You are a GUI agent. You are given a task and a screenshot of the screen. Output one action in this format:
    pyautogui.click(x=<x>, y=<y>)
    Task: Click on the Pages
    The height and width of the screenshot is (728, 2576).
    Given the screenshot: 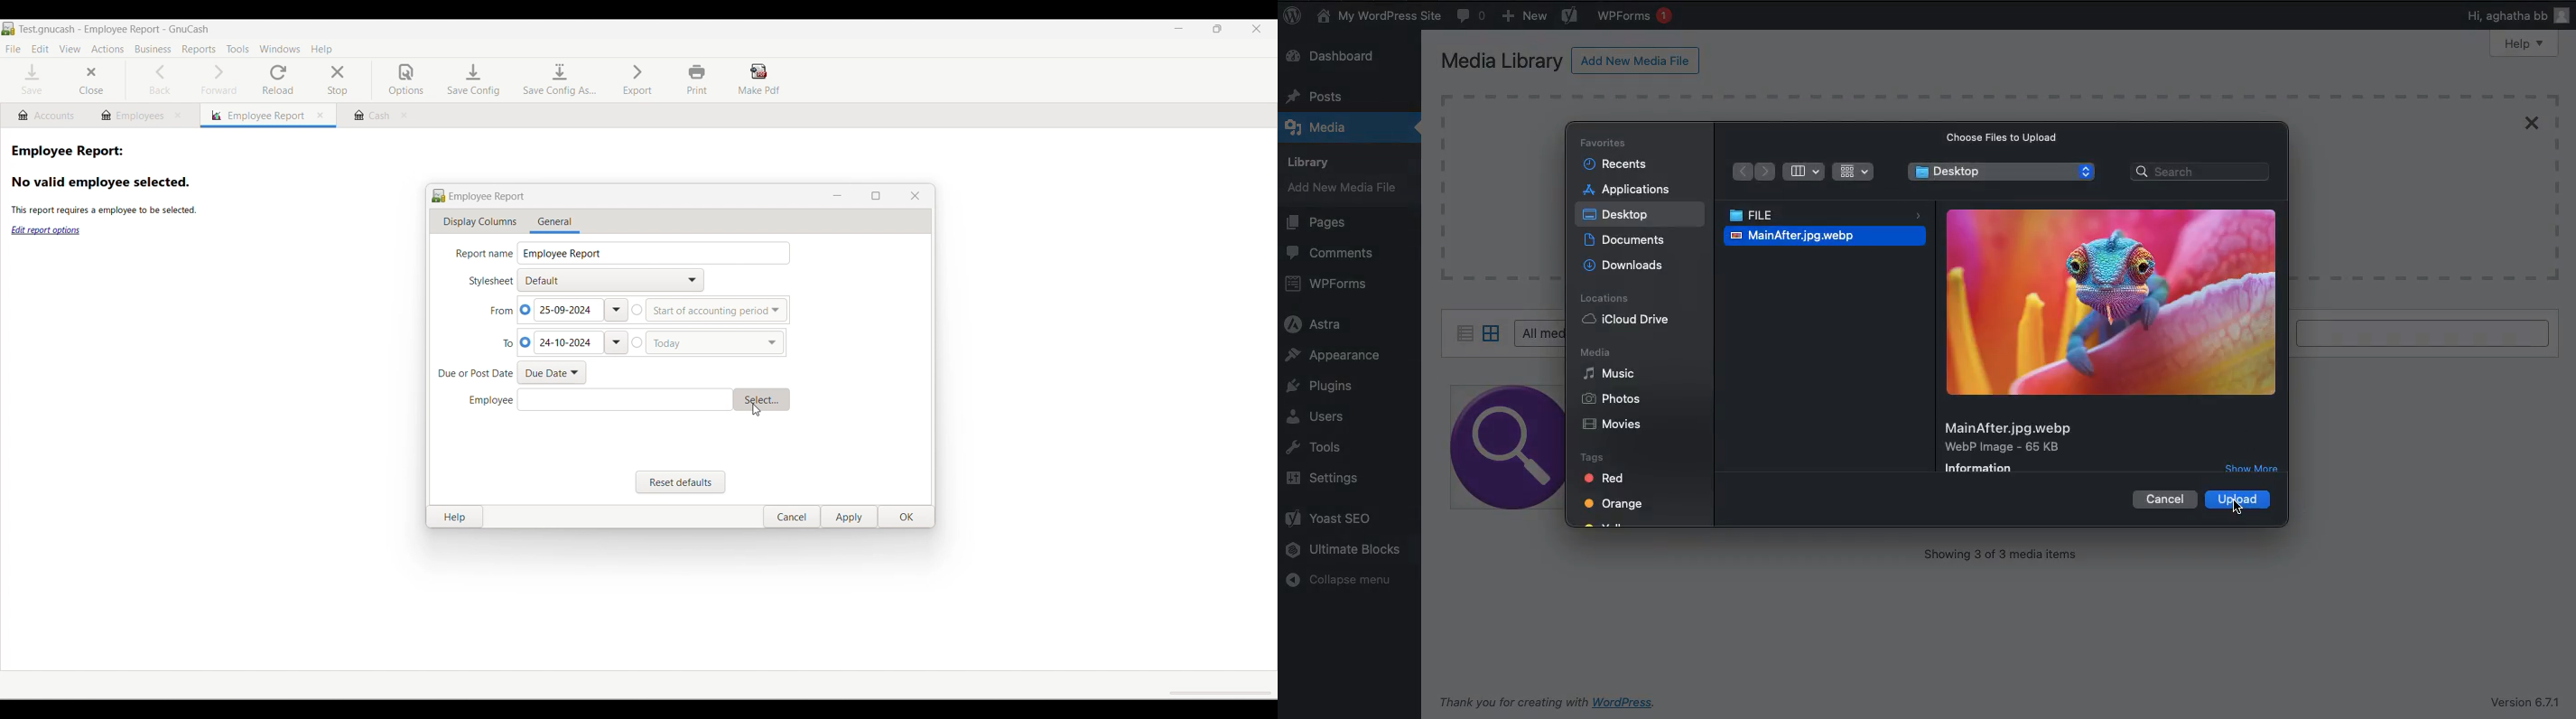 What is the action you would take?
    pyautogui.click(x=1320, y=224)
    